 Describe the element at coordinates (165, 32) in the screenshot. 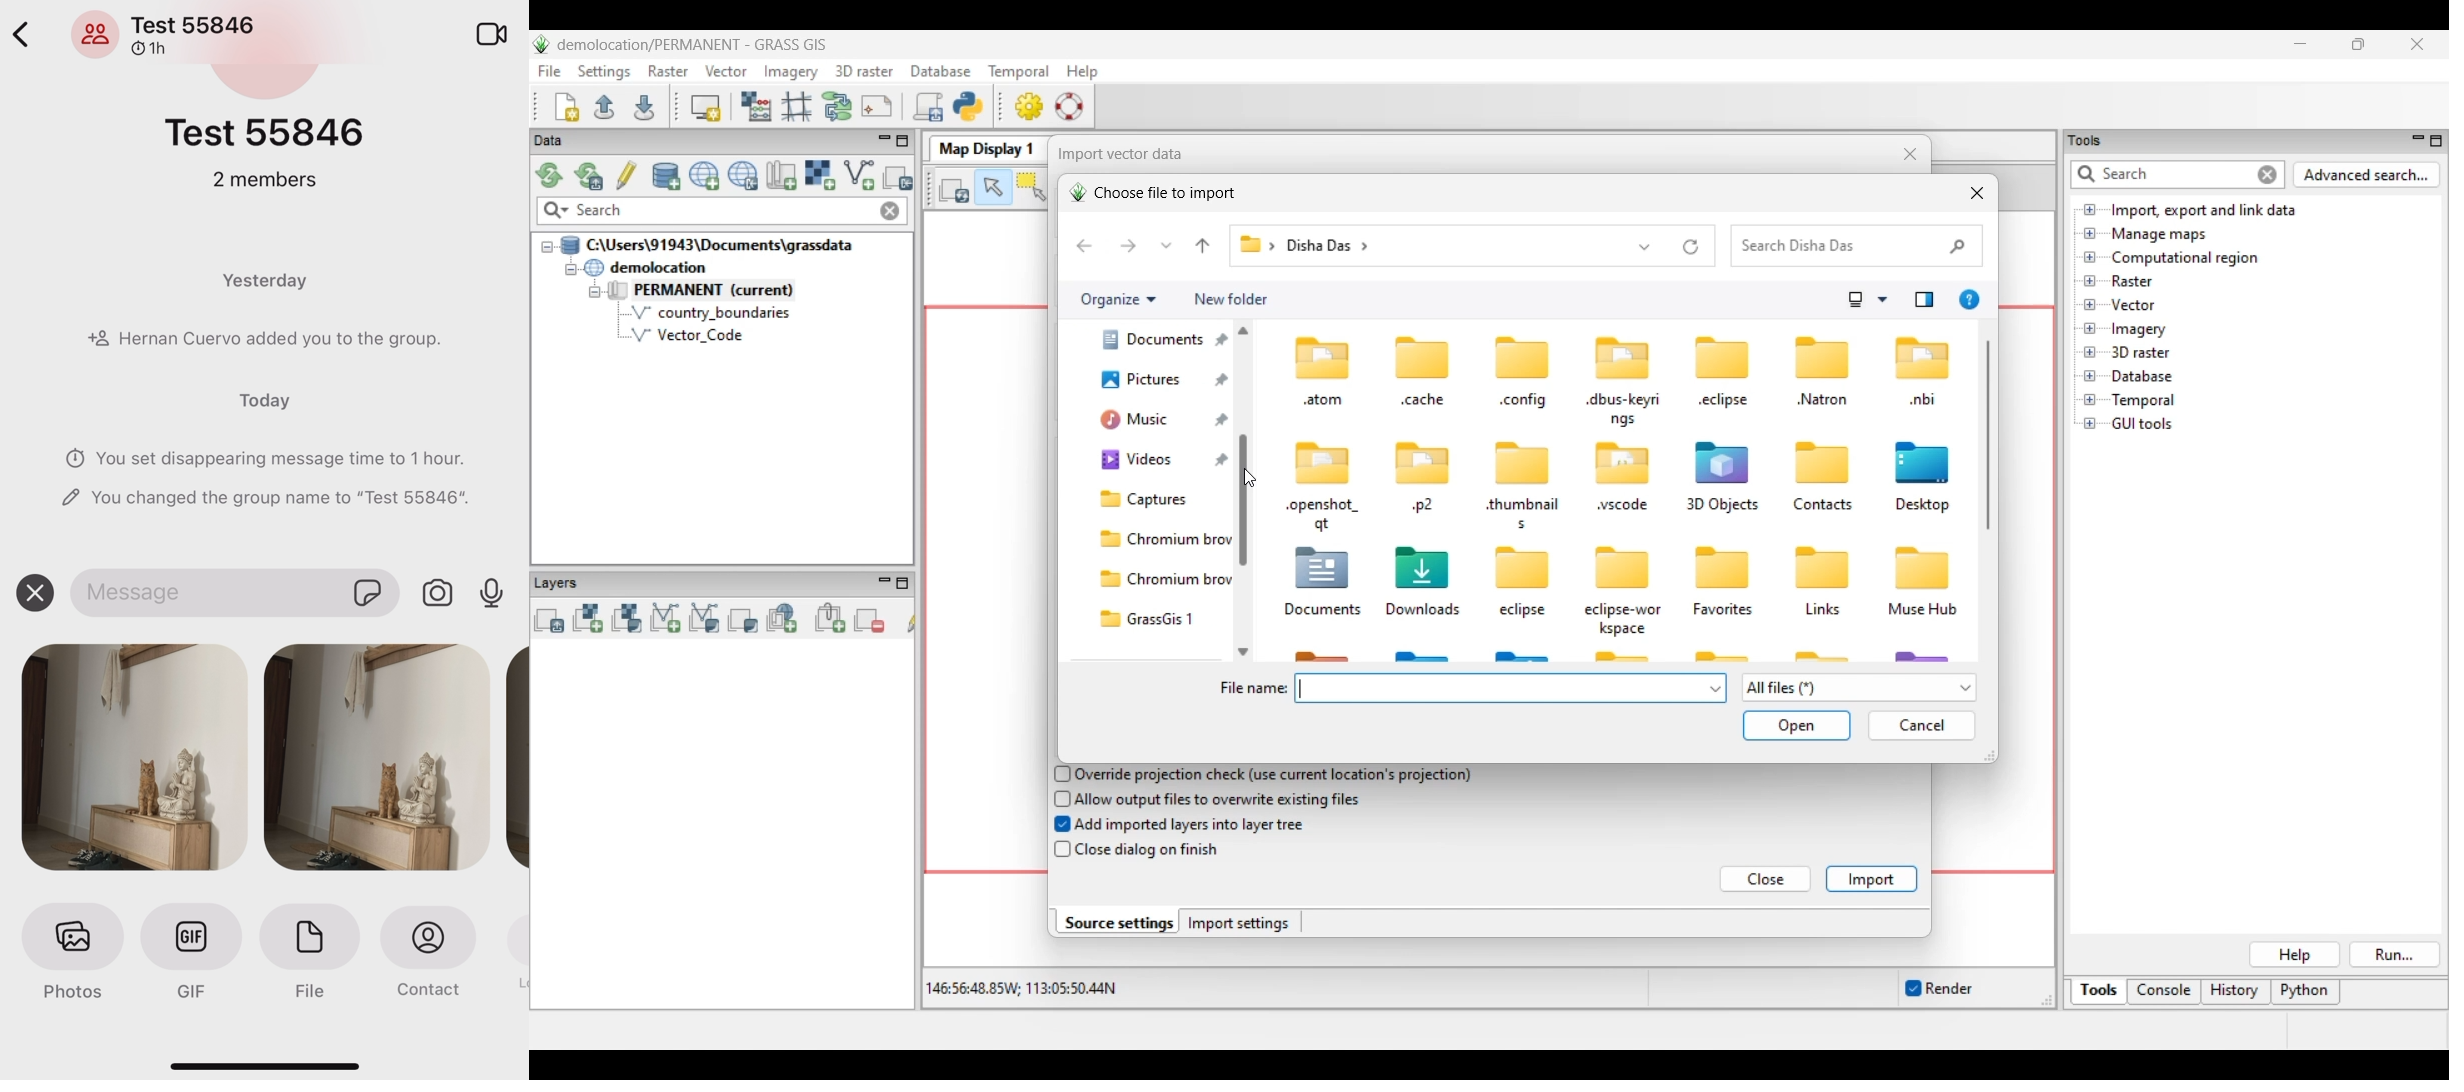

I see `name of the group` at that location.